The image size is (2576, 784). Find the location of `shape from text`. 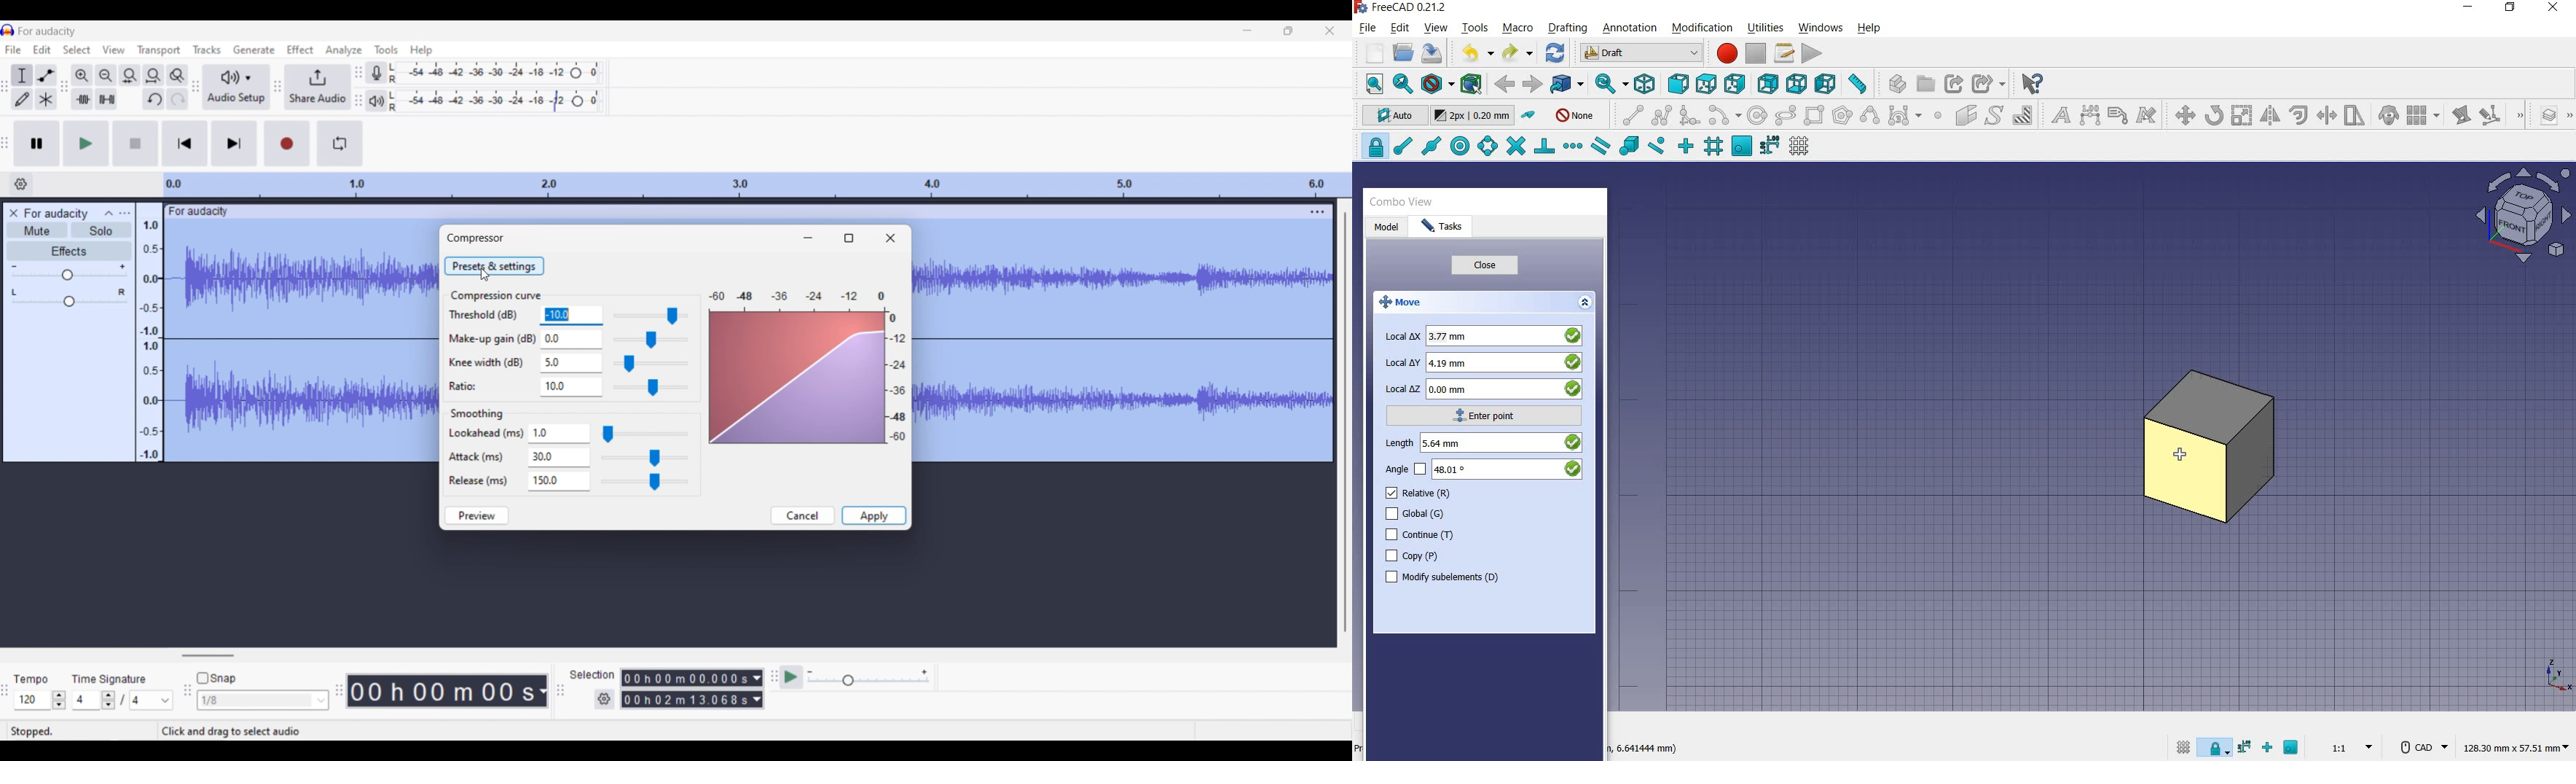

shape from text is located at coordinates (1995, 114).